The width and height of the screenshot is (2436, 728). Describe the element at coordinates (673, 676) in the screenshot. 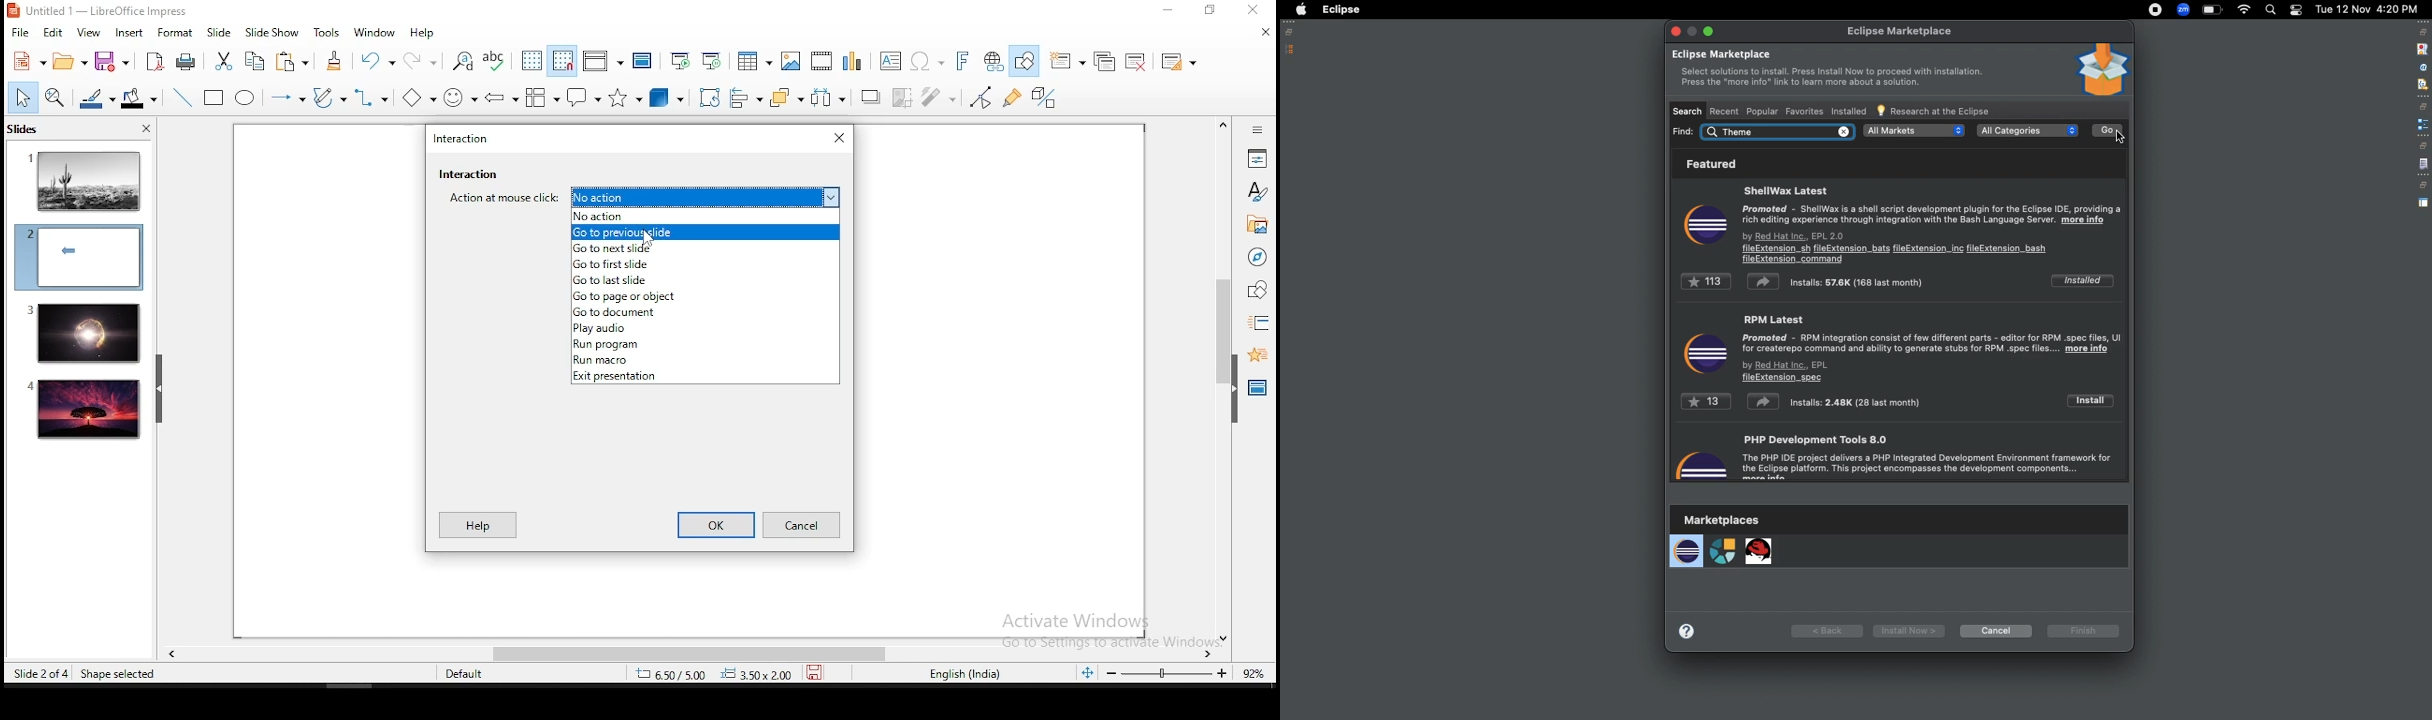

I see `8.60/-0.26` at that location.